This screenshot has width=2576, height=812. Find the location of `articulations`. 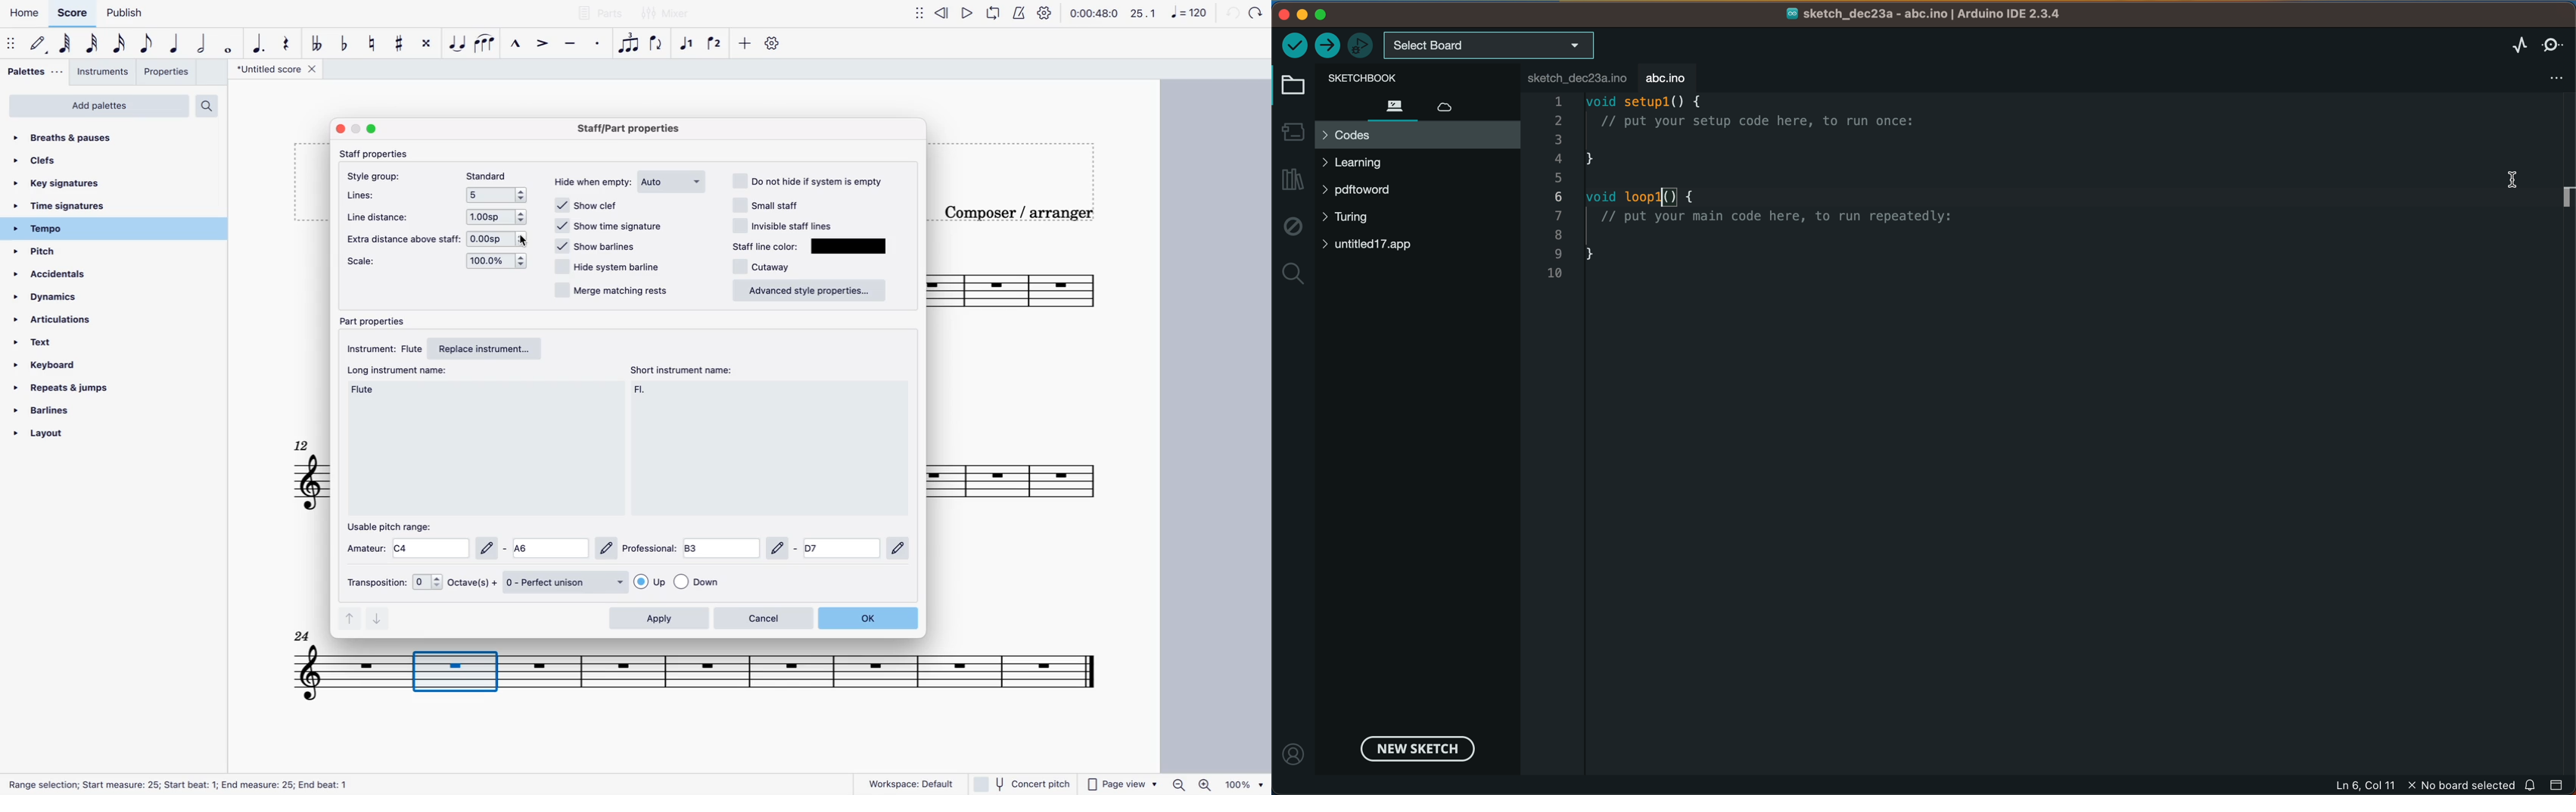

articulations is located at coordinates (63, 318).